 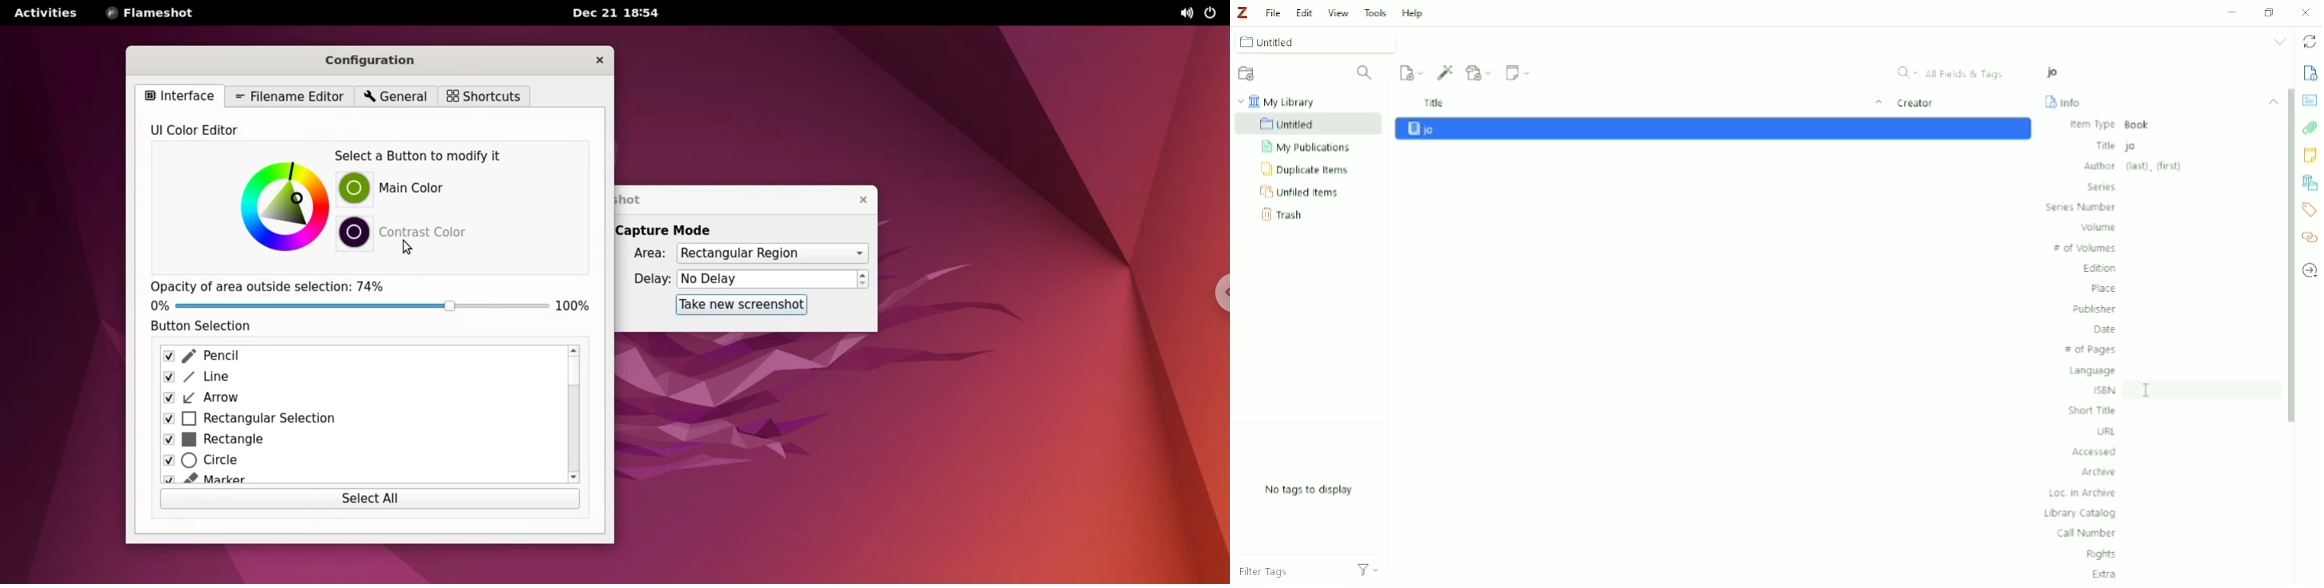 I want to click on 0% , so click(x=160, y=307).